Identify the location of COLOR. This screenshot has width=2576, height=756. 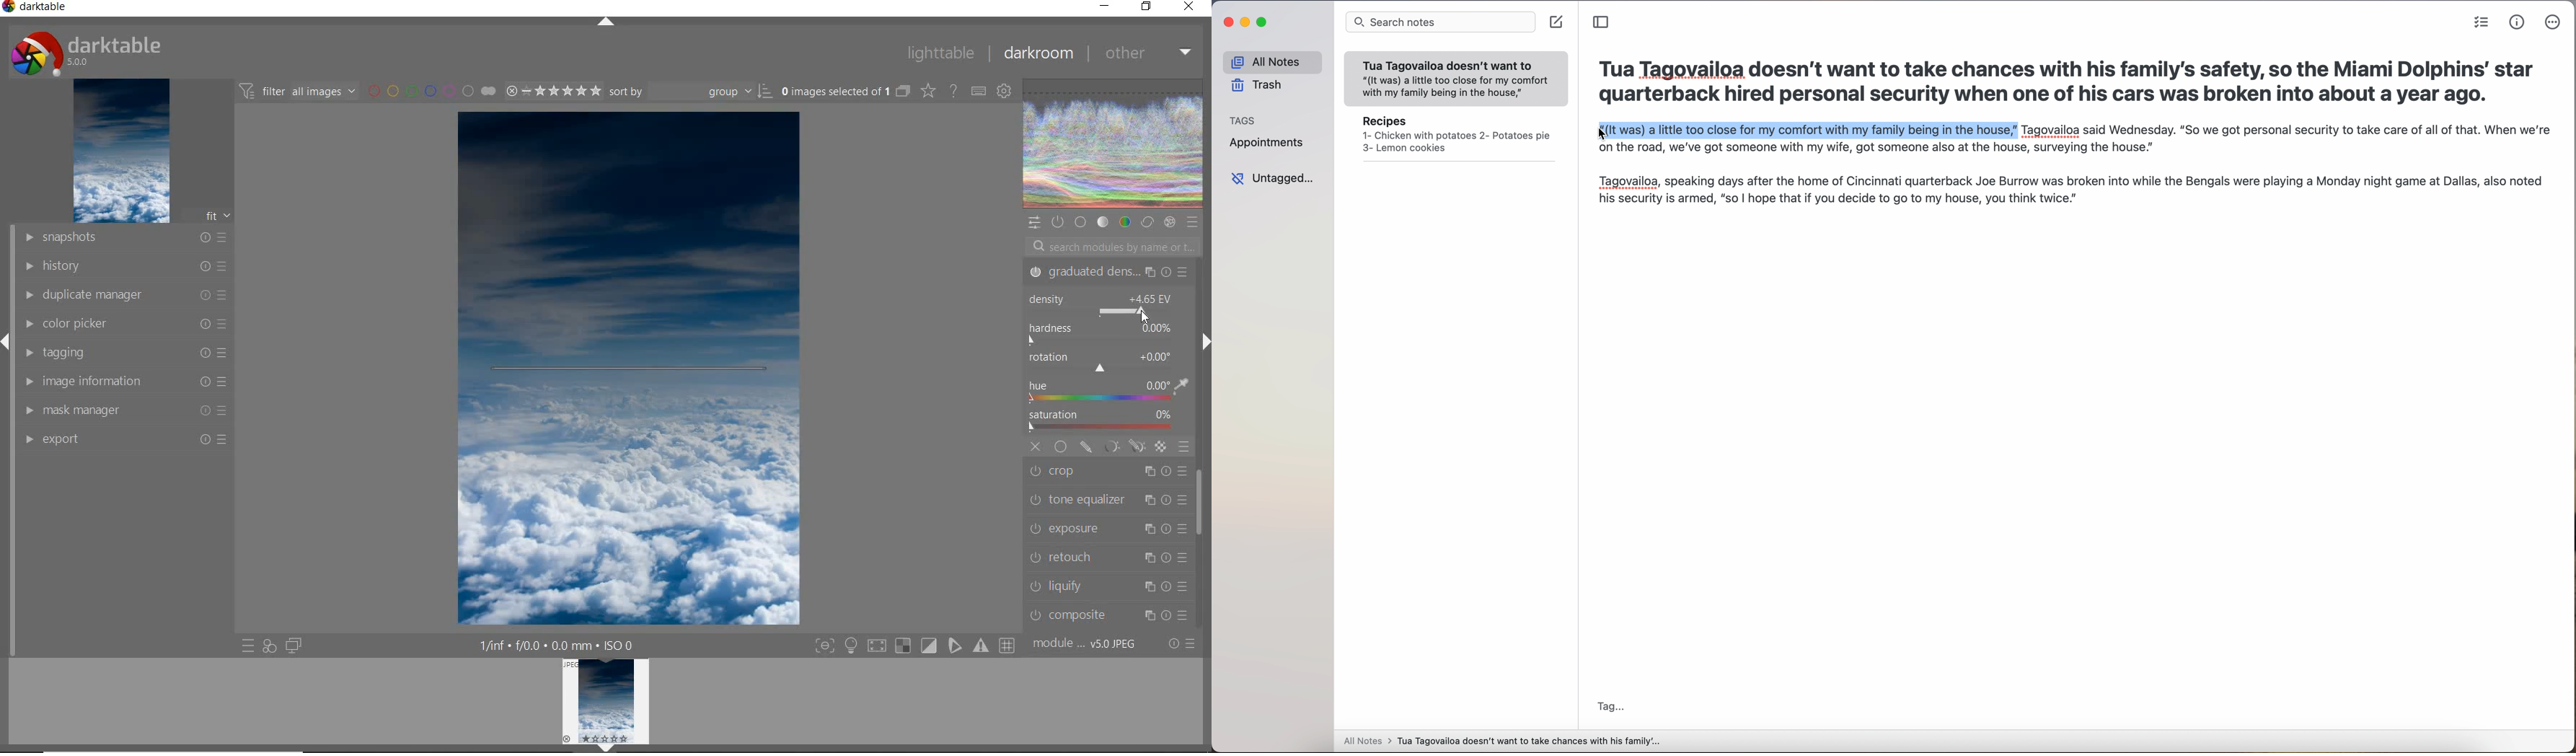
(1124, 223).